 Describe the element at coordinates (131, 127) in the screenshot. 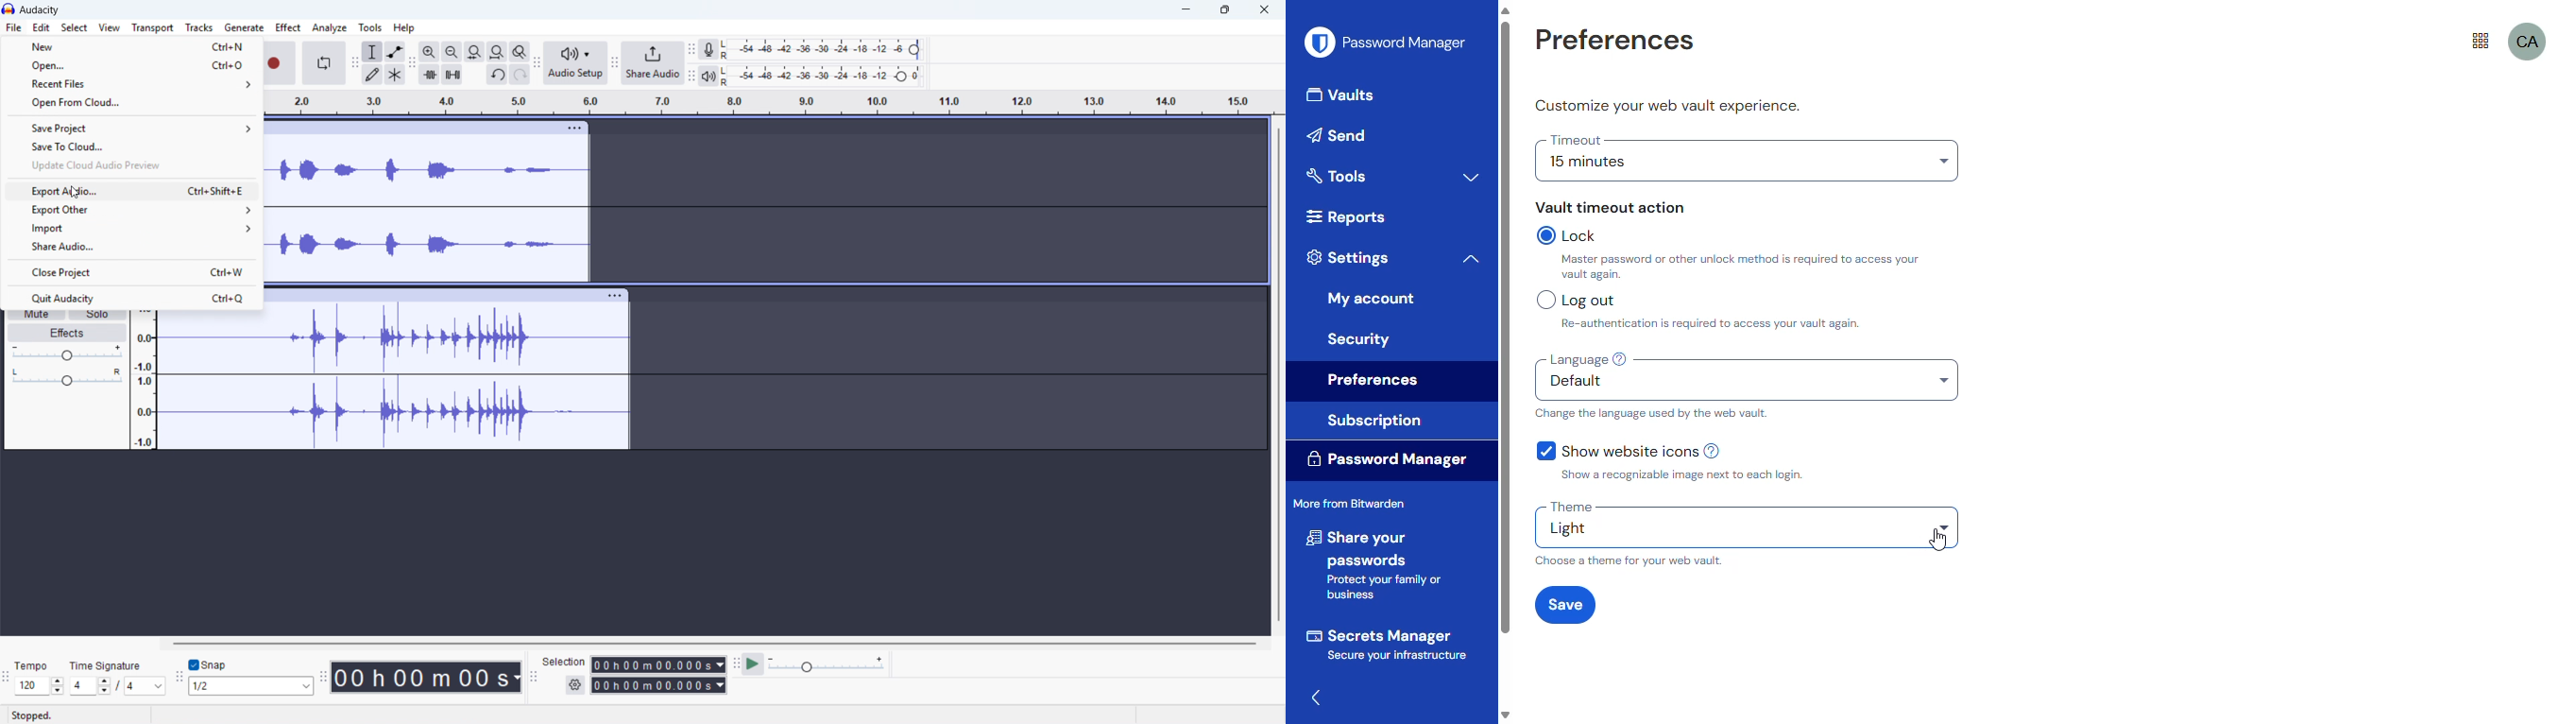

I see `Save project ` at that location.